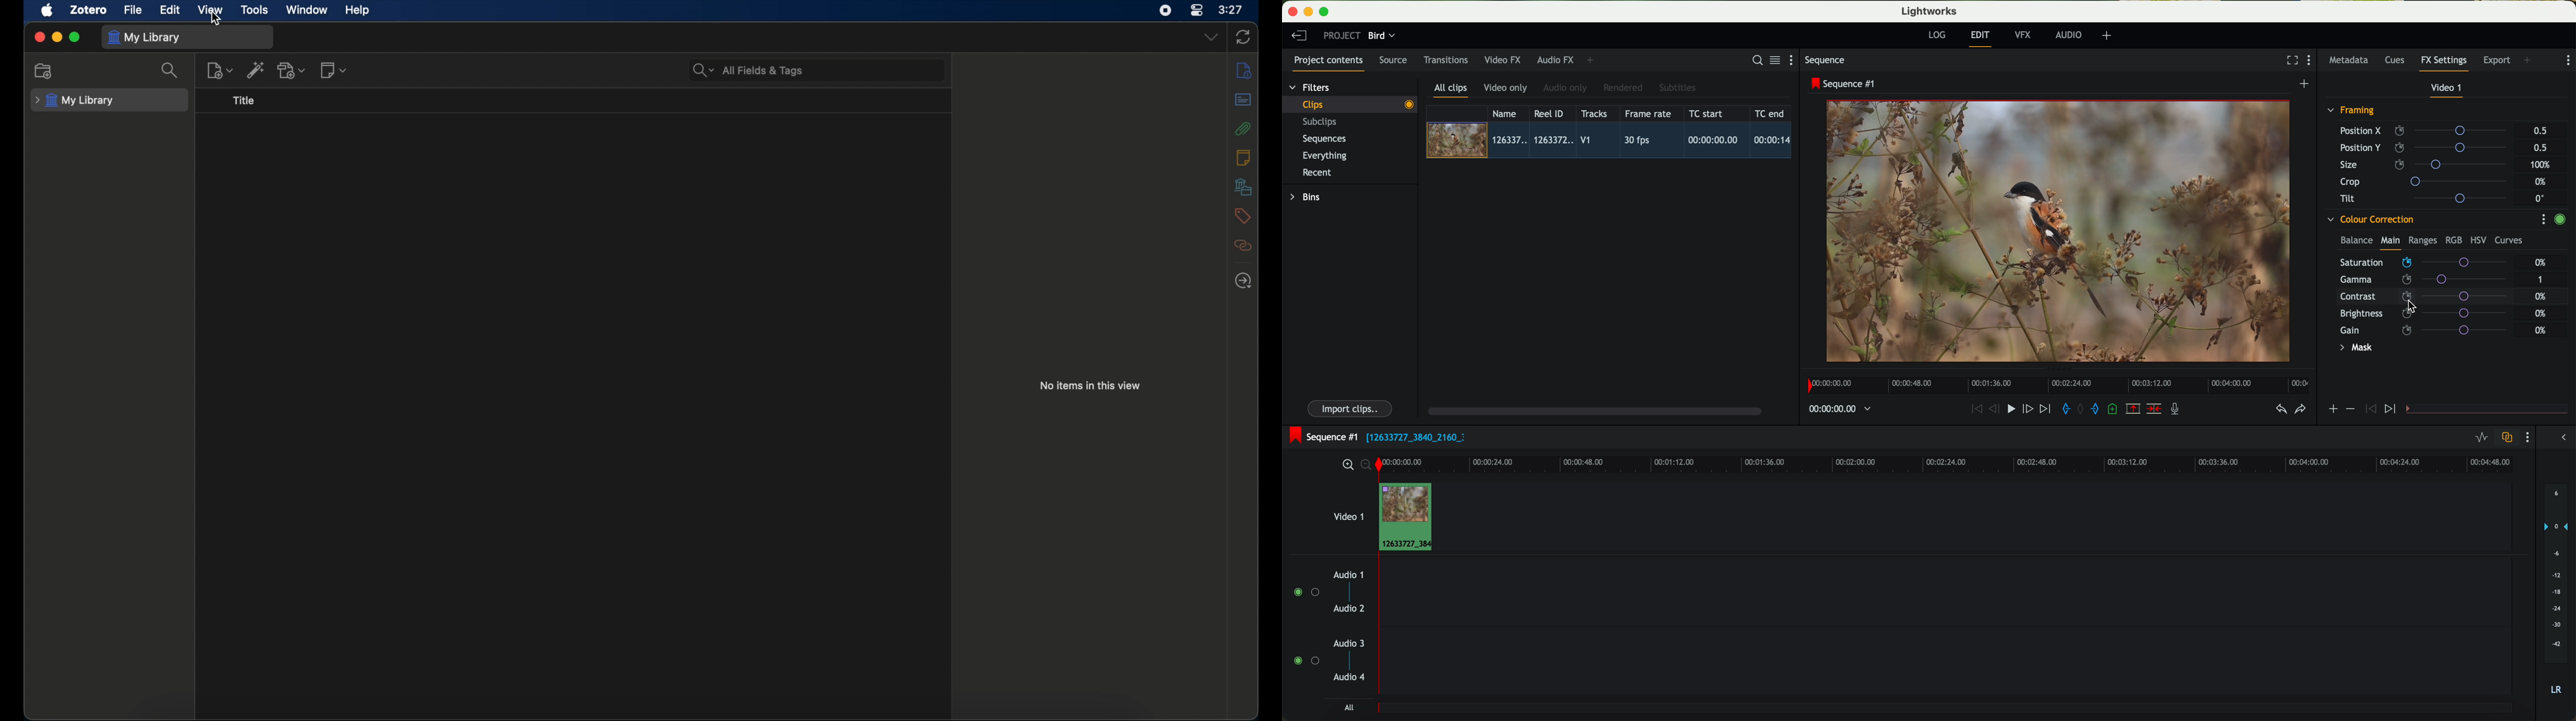 This screenshot has height=728, width=2576. What do you see at coordinates (1411, 436) in the screenshot?
I see `black` at bounding box center [1411, 436].